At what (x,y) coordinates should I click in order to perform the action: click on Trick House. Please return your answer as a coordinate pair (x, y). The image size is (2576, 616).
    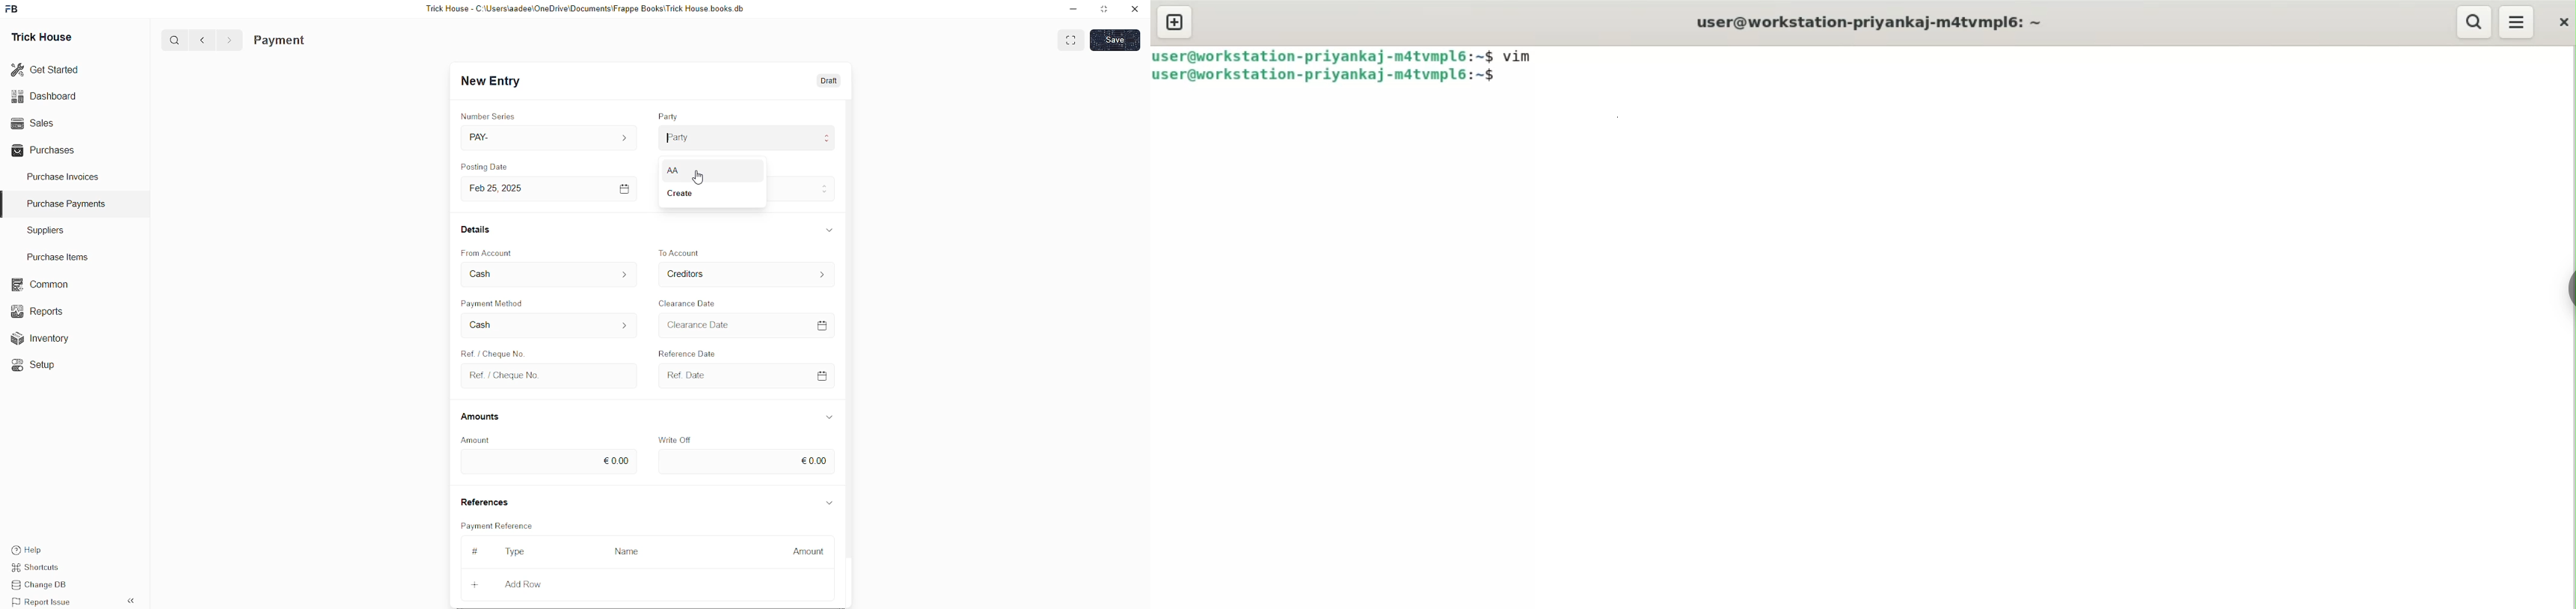
    Looking at the image, I should click on (38, 36).